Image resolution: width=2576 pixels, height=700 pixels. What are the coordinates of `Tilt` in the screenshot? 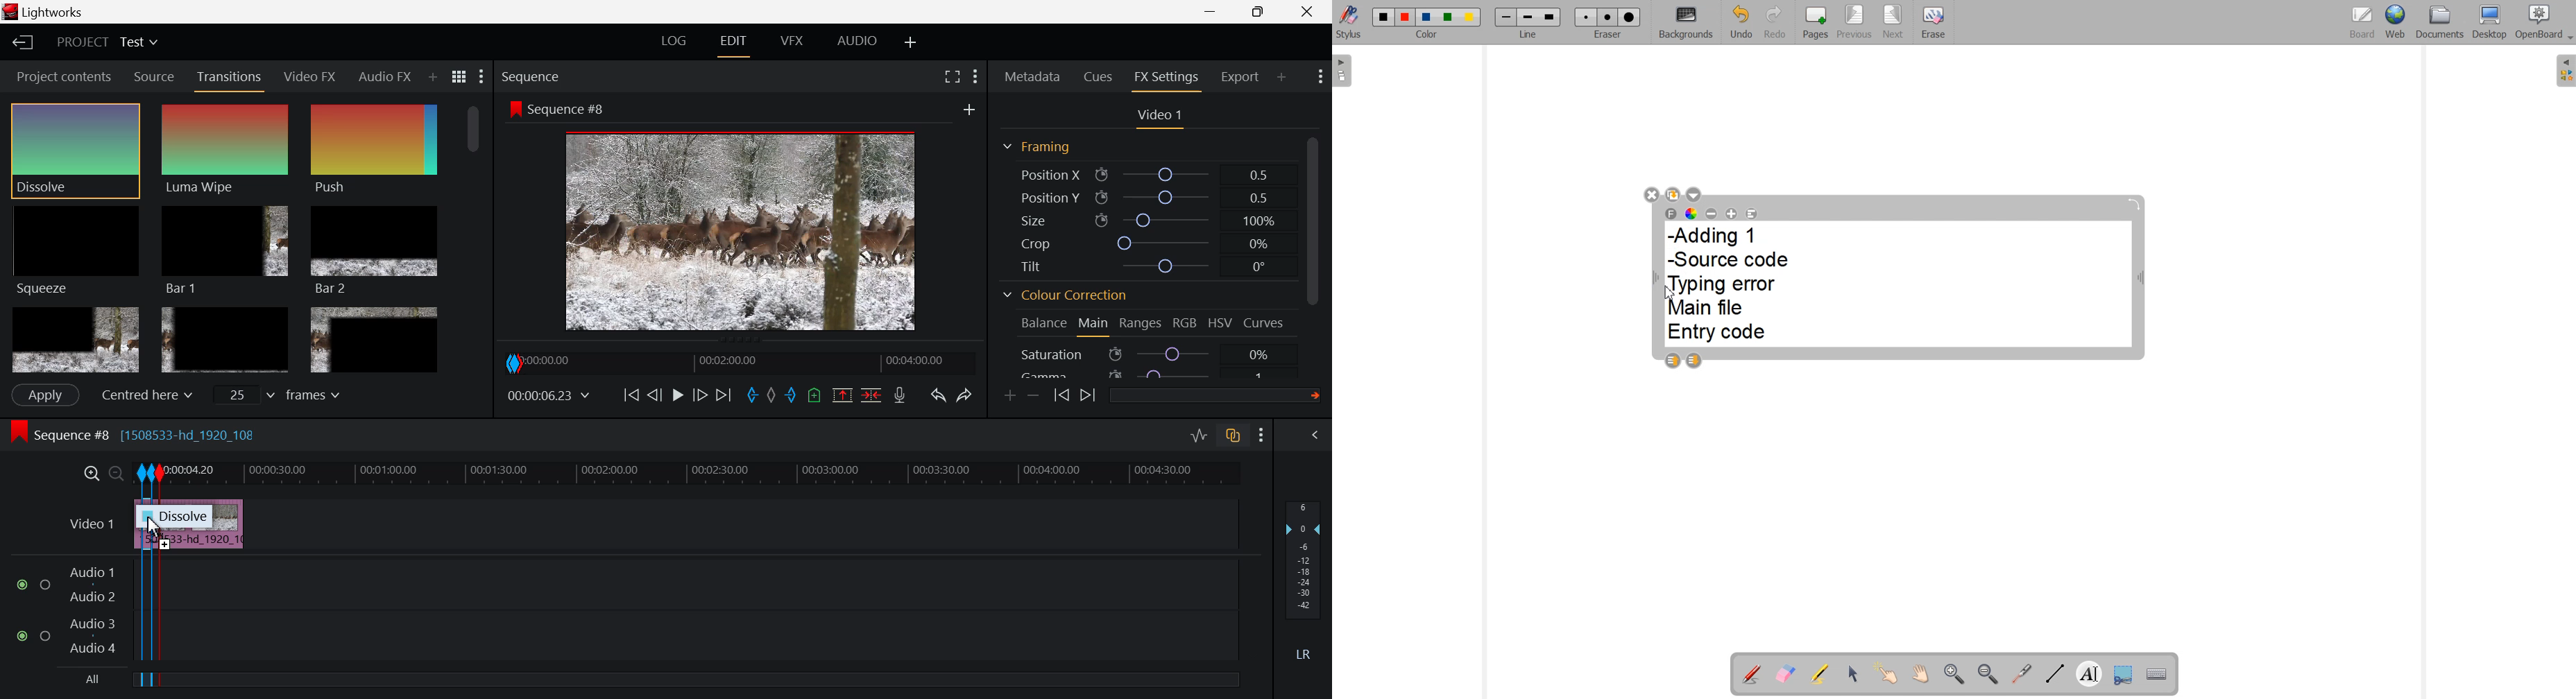 It's located at (1148, 268).